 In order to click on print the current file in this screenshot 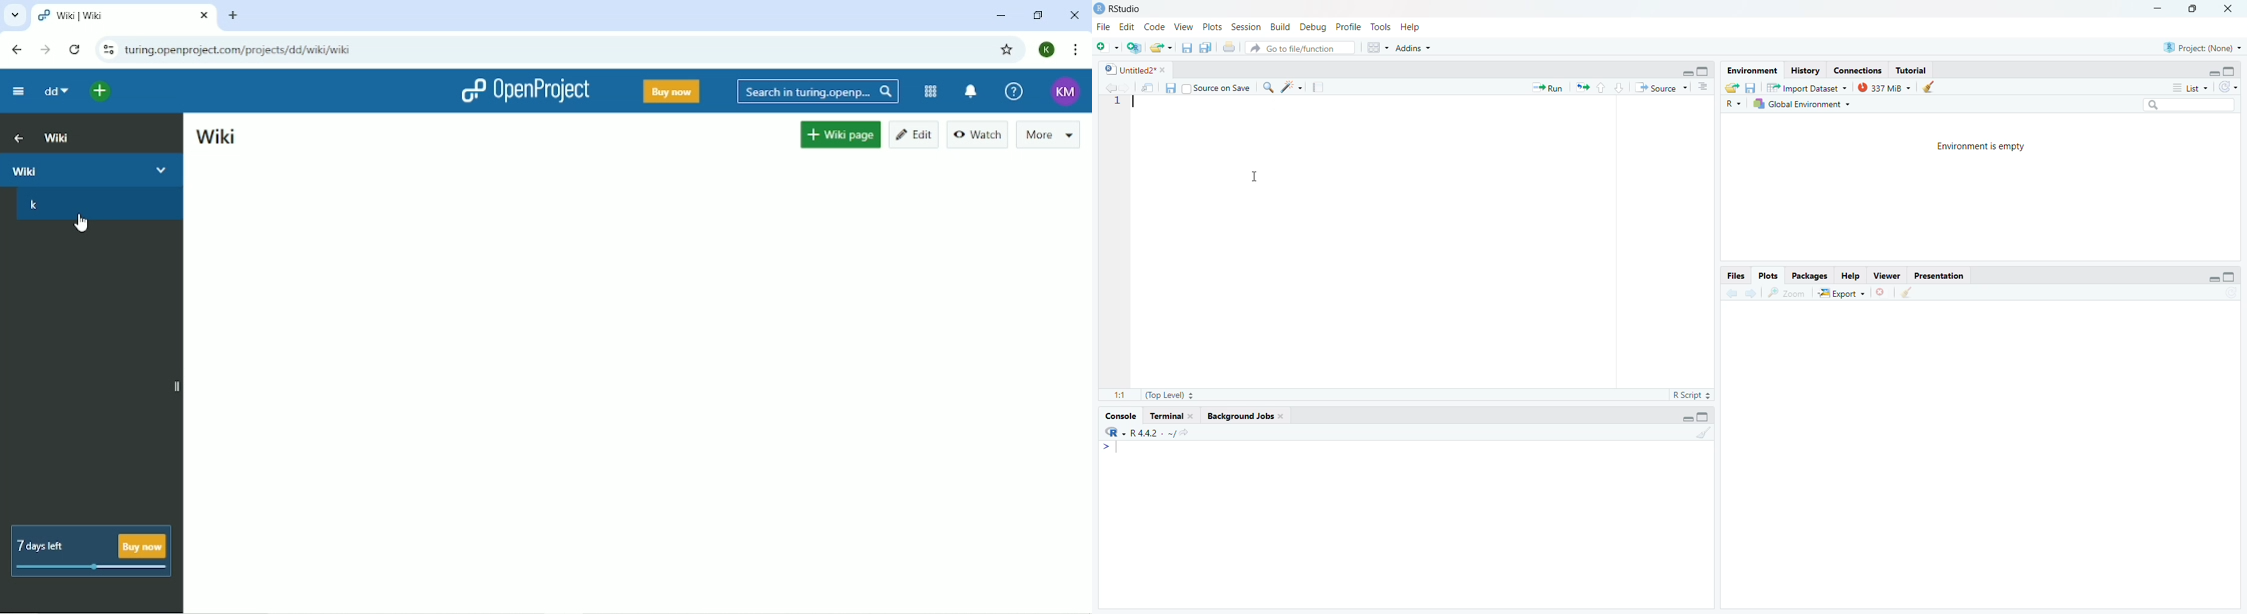, I will do `click(1229, 48)`.